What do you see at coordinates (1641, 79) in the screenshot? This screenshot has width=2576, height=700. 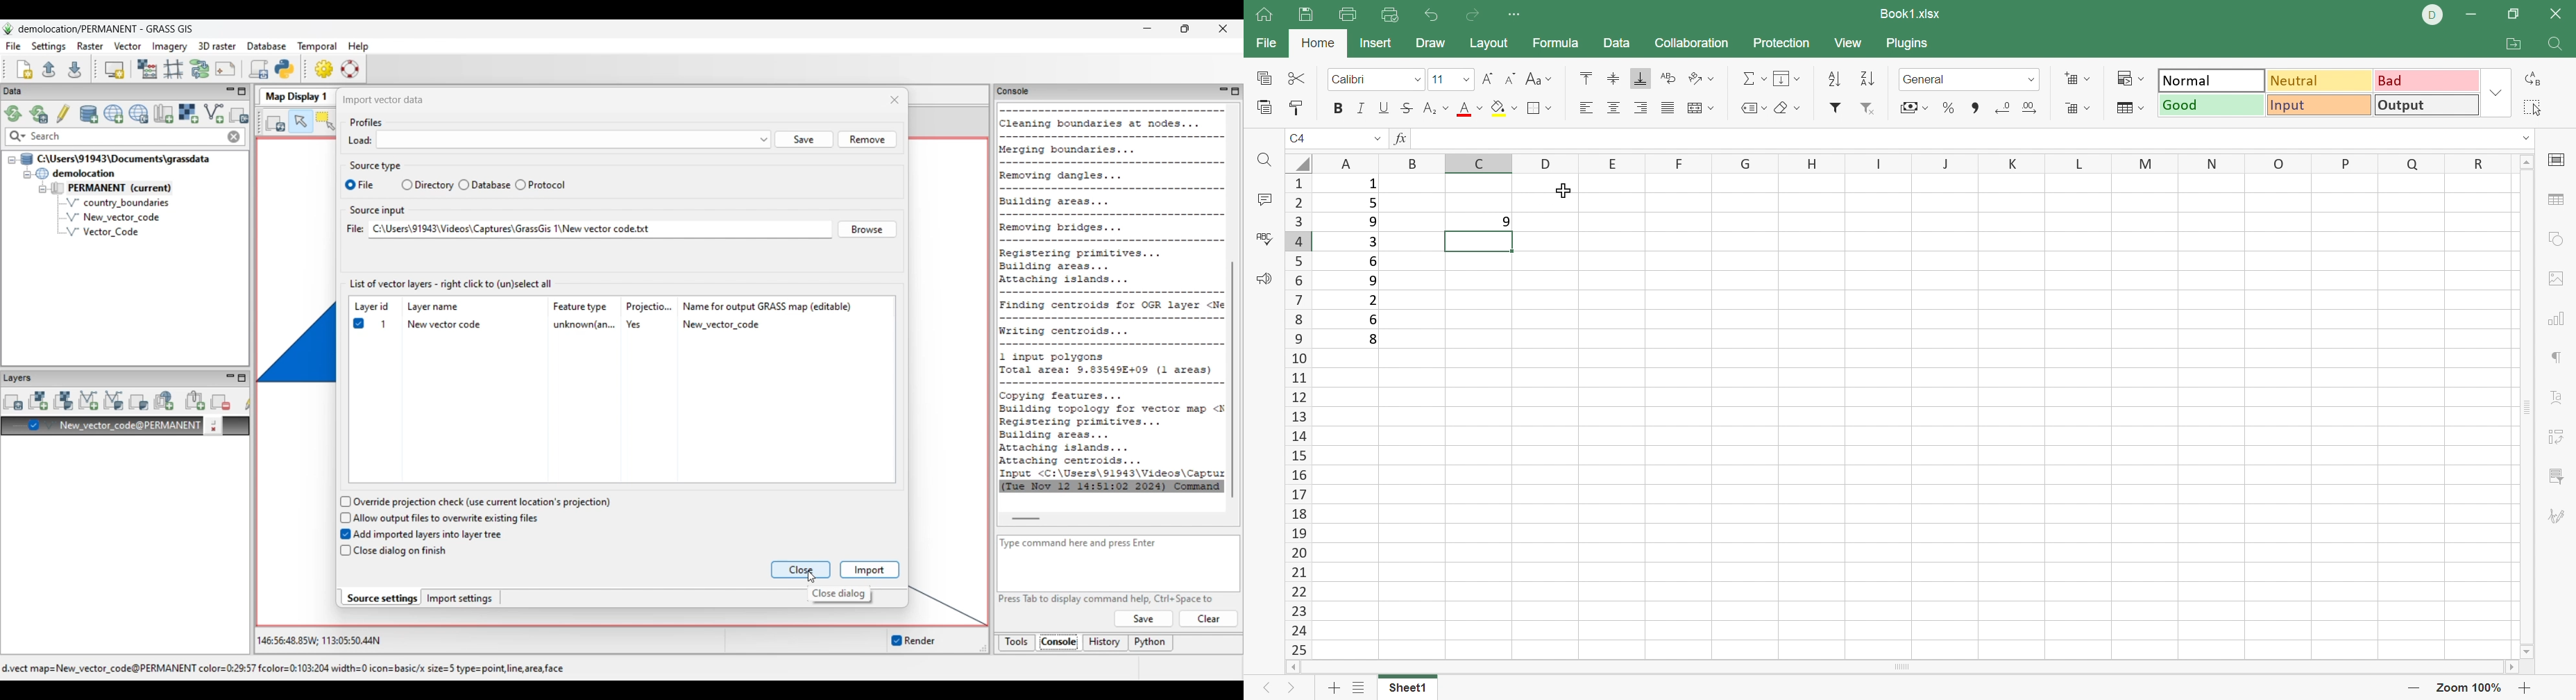 I see `Align Bottom` at bounding box center [1641, 79].